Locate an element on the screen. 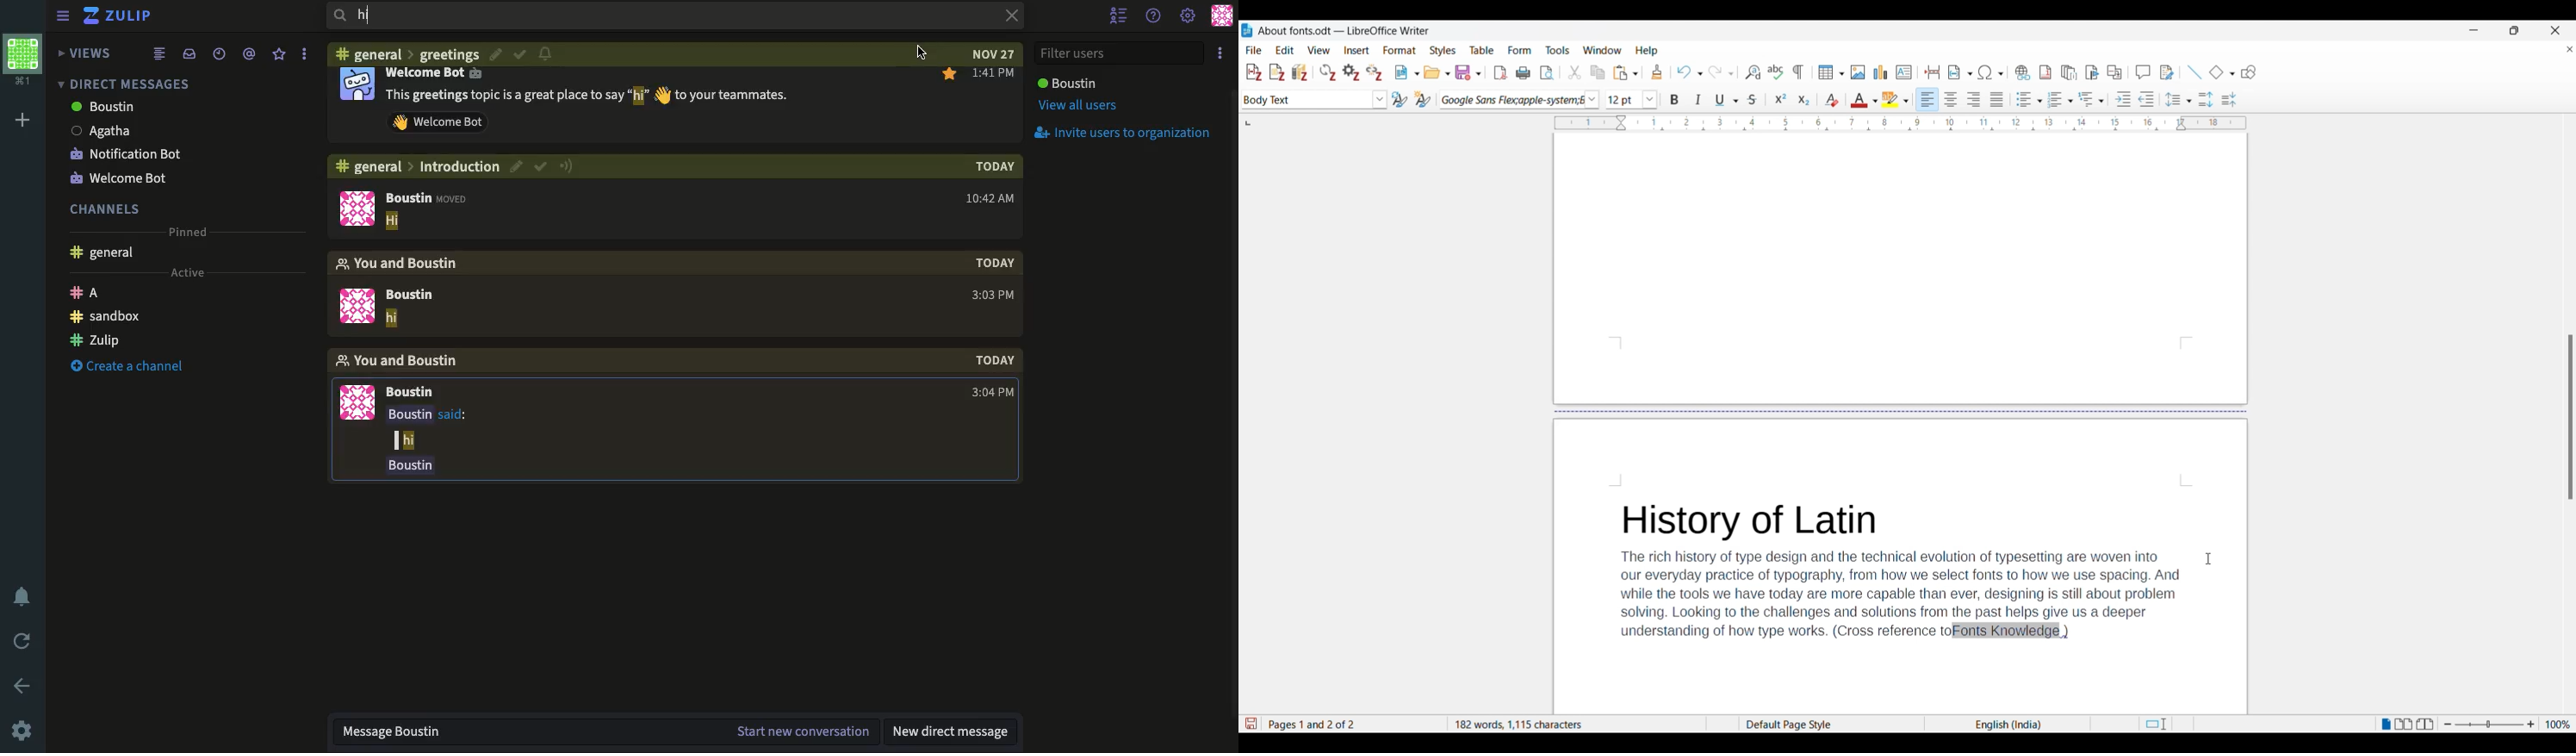  10:42 AM is located at coordinates (988, 197).